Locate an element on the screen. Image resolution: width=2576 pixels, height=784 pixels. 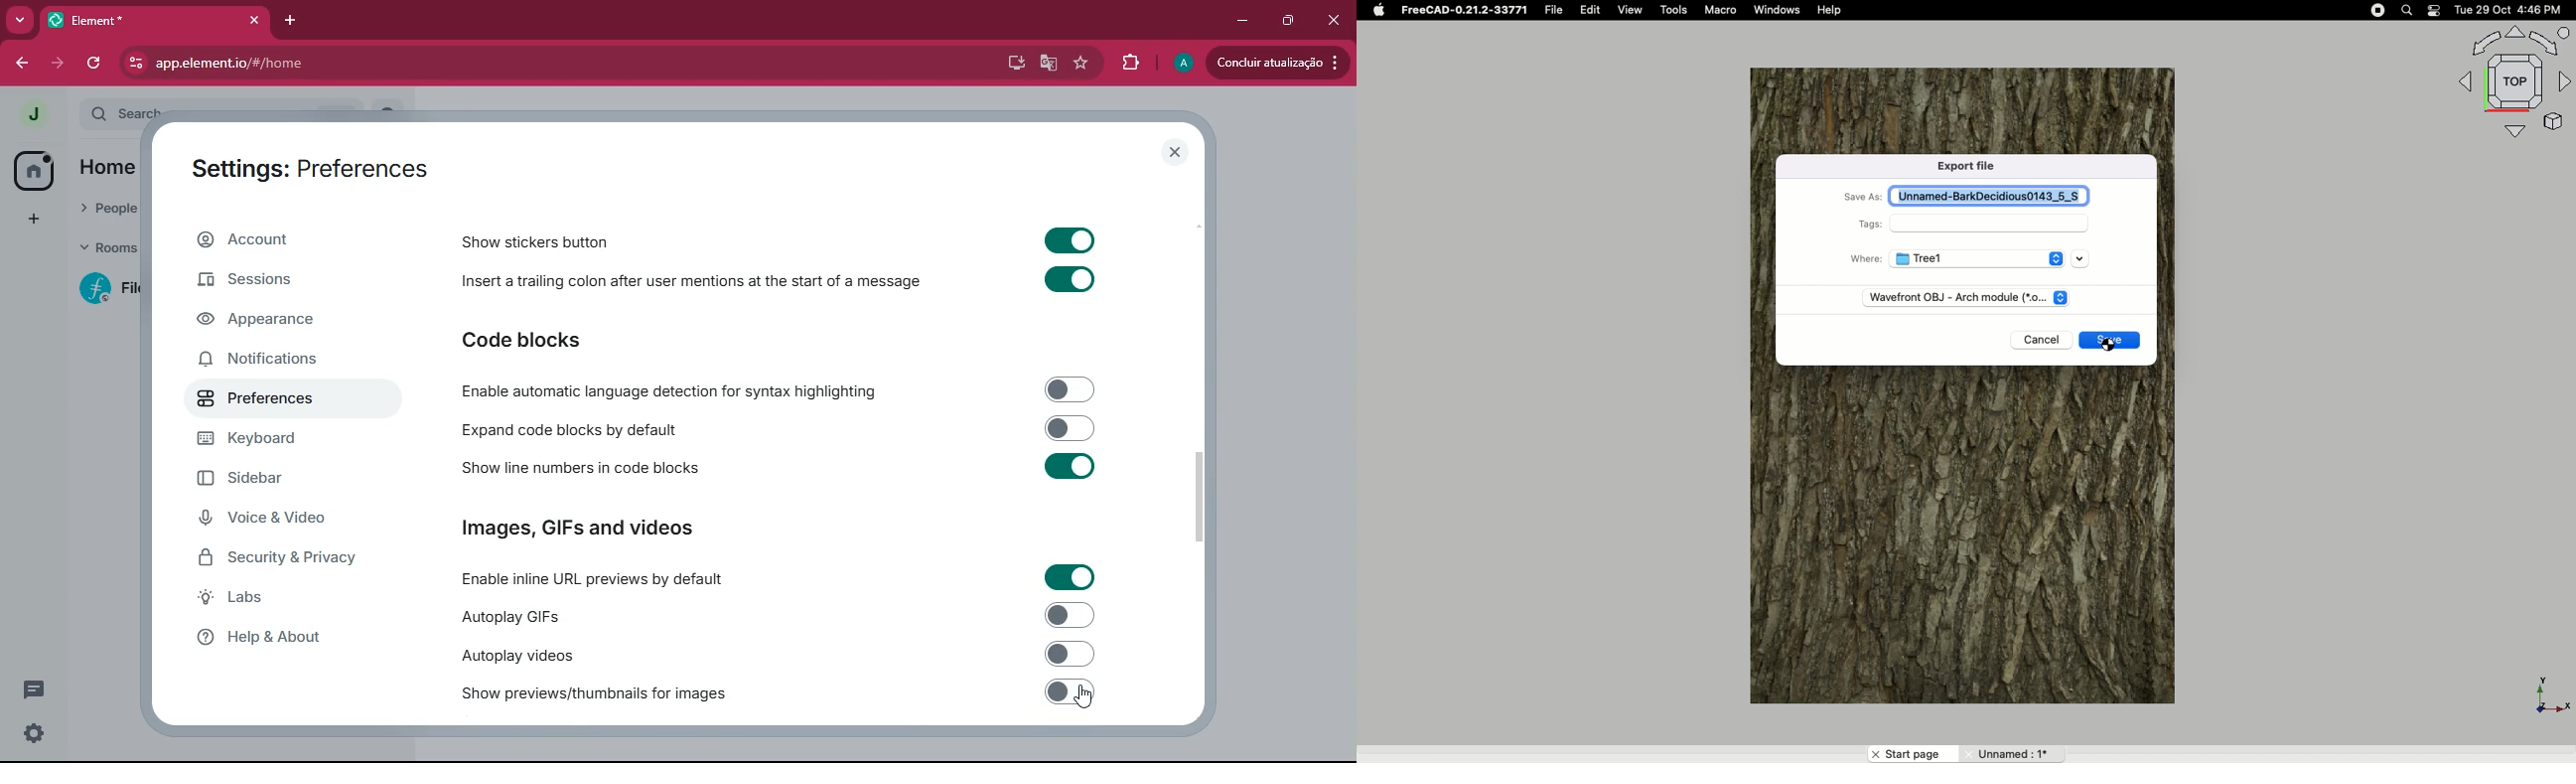
Date/time is located at coordinates (2511, 10).